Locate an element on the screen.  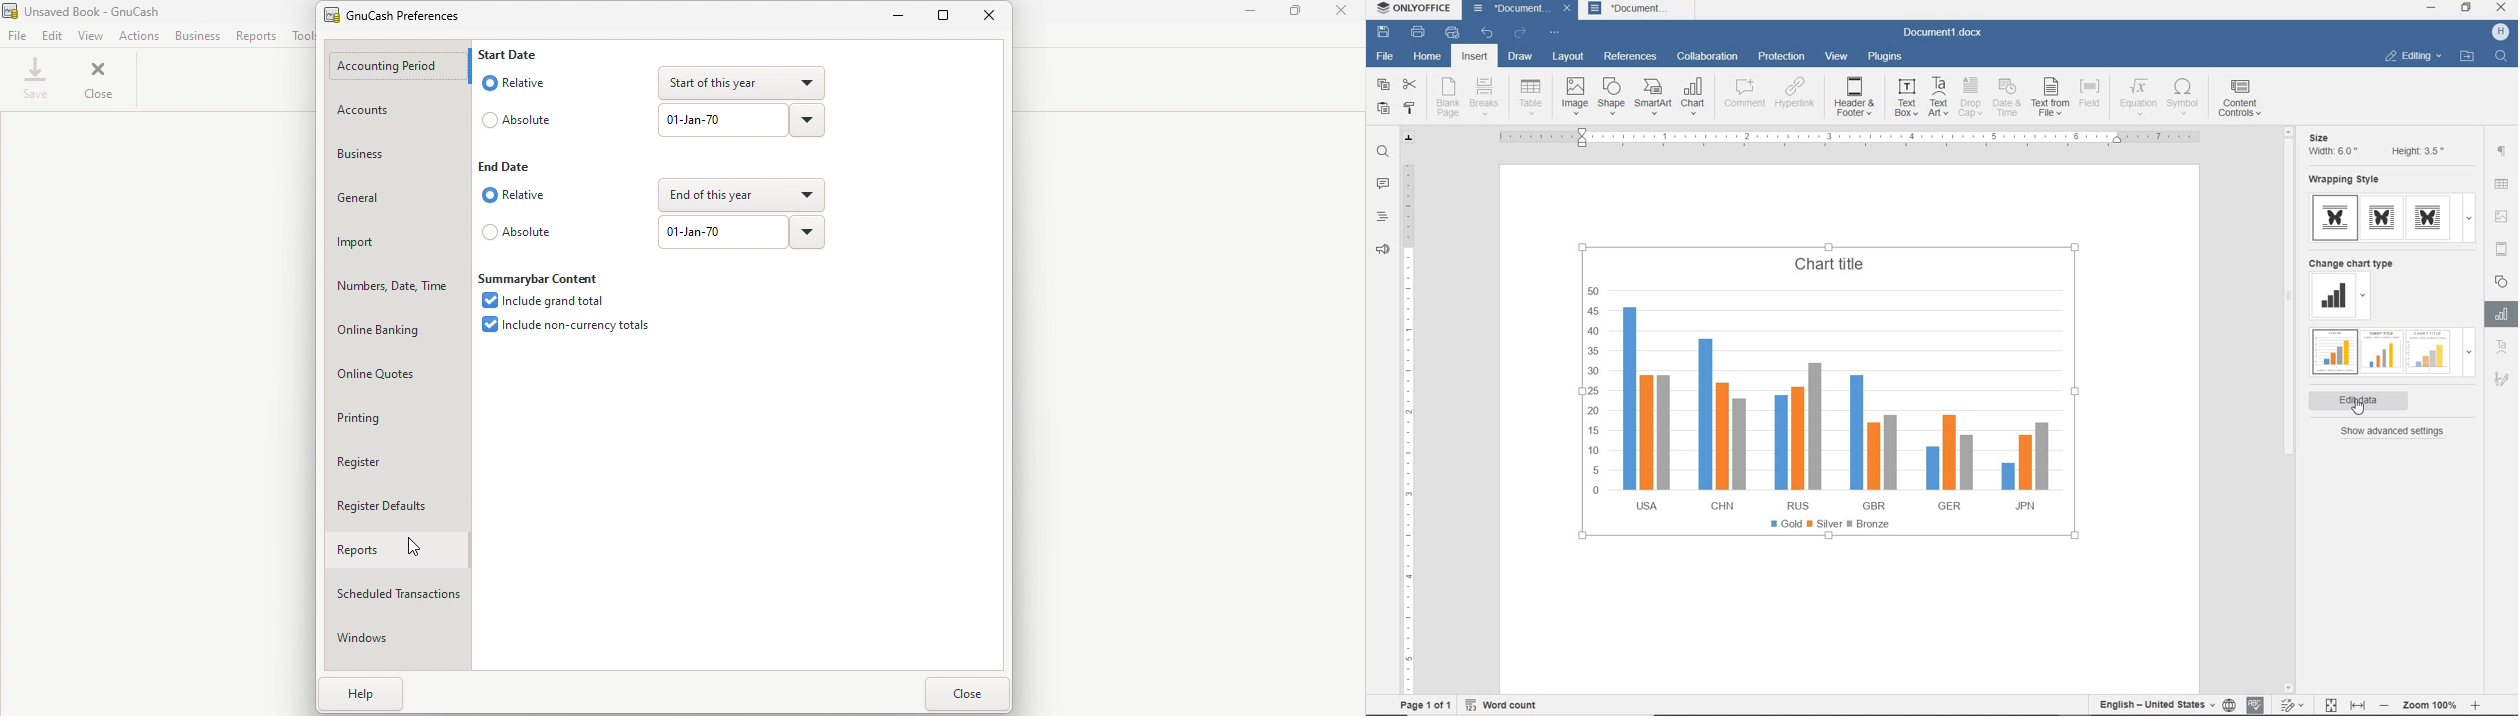
Save is located at coordinates (39, 76).